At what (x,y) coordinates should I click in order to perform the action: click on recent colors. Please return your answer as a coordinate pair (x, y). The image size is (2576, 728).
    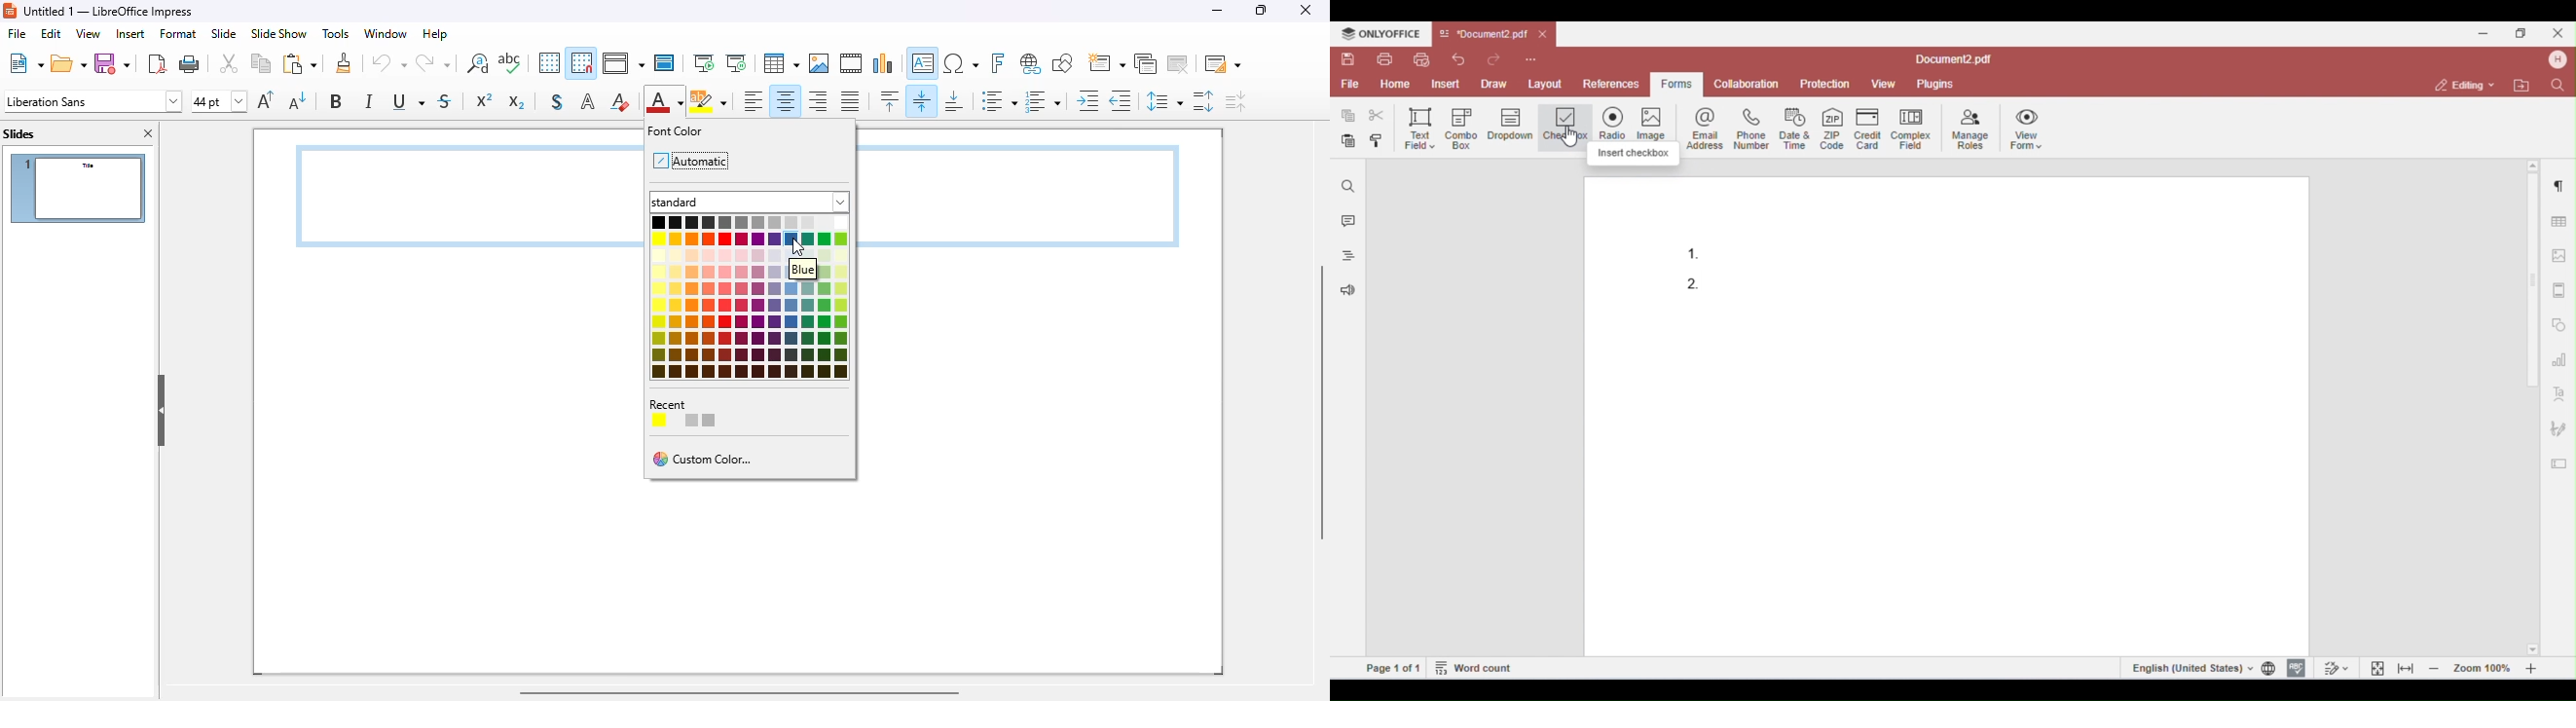
    Looking at the image, I should click on (688, 413).